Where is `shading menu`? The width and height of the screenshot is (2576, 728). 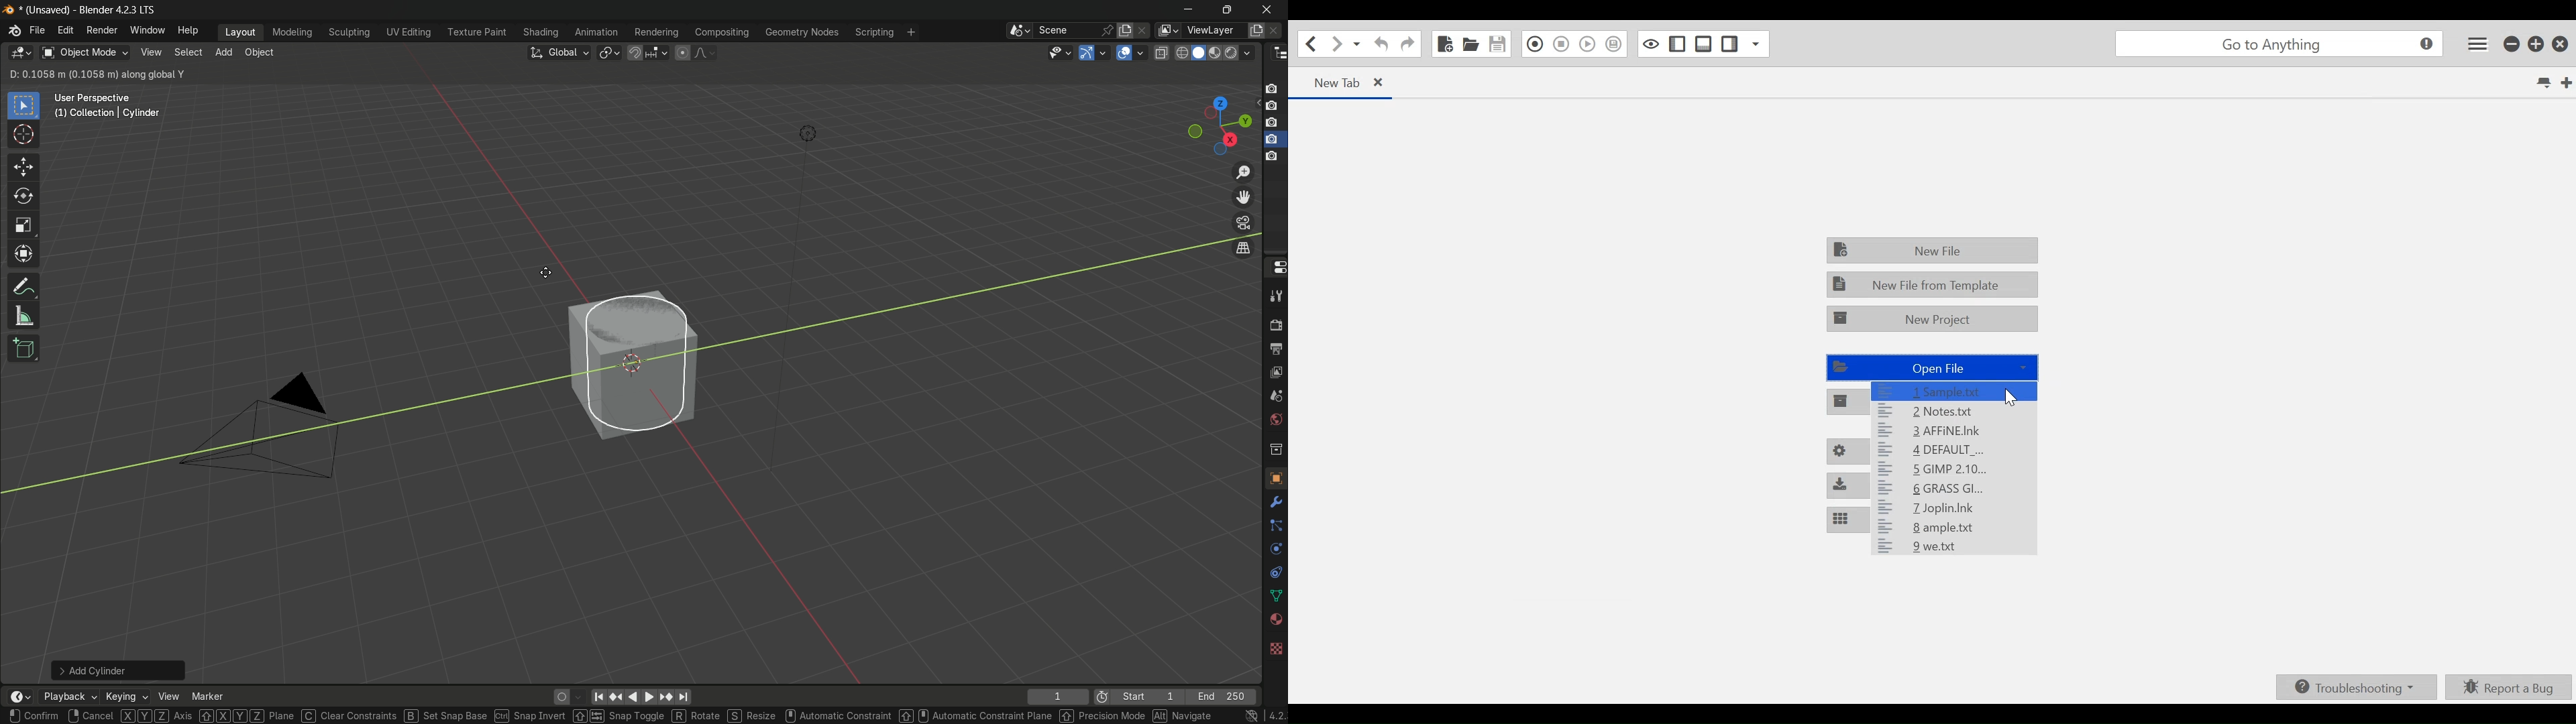 shading menu is located at coordinates (542, 33).